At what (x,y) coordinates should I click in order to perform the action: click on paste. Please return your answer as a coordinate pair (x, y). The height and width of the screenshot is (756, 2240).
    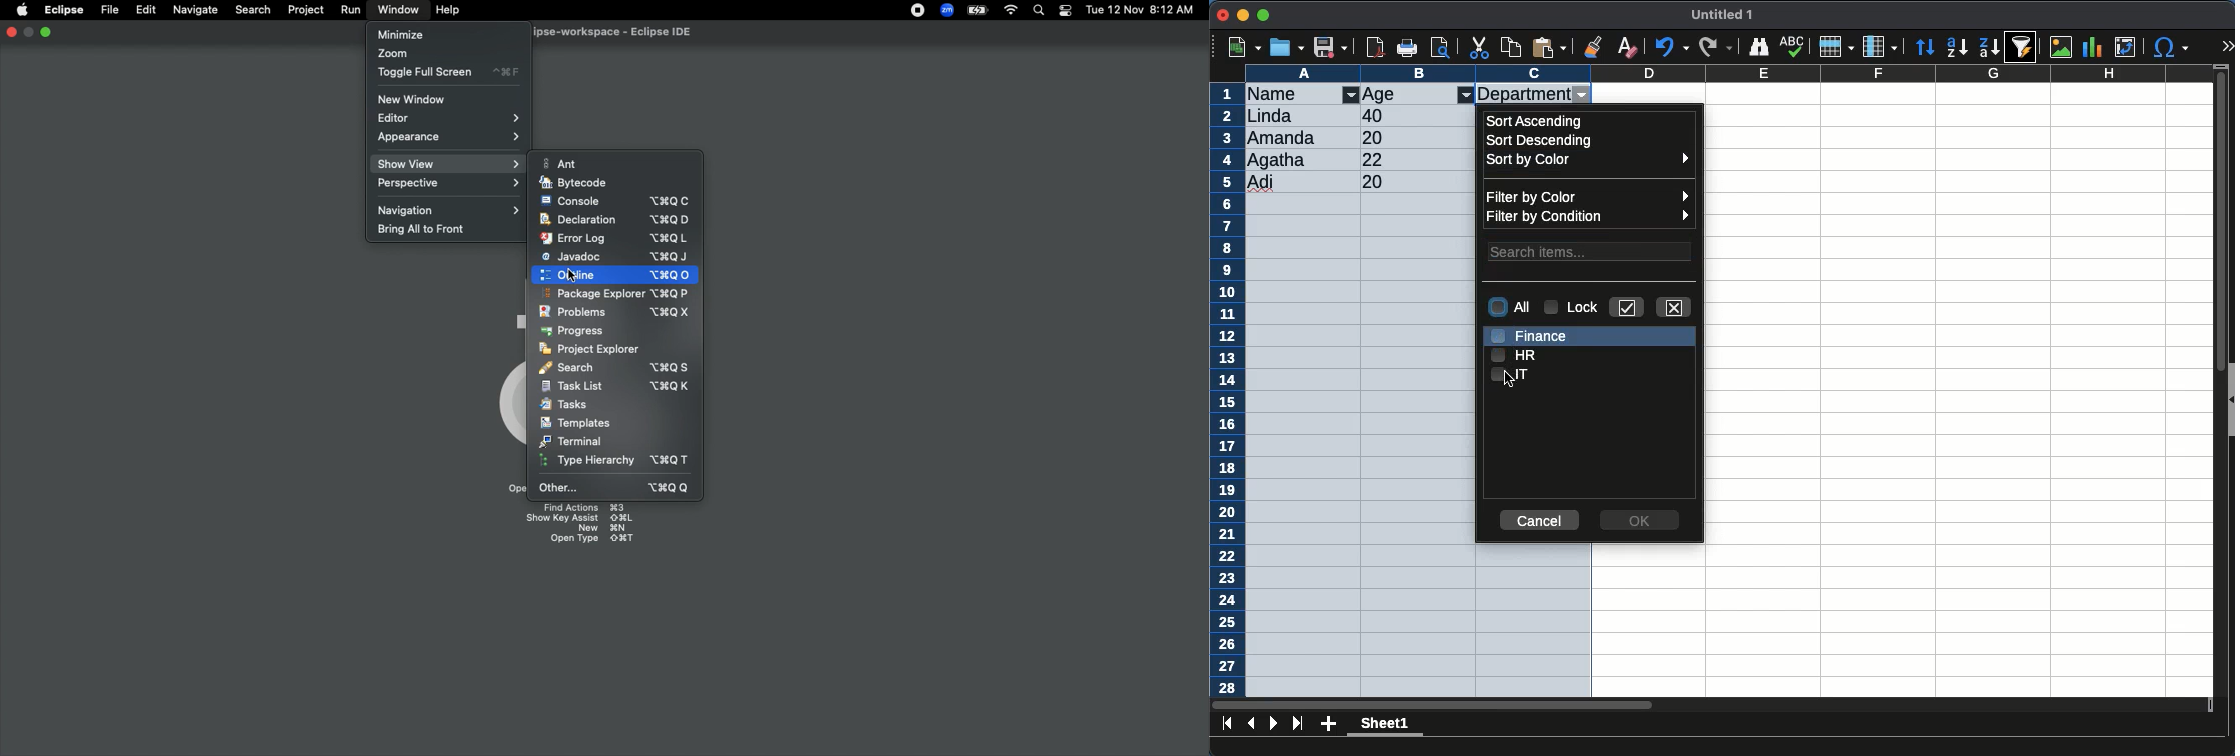
    Looking at the image, I should click on (1549, 47).